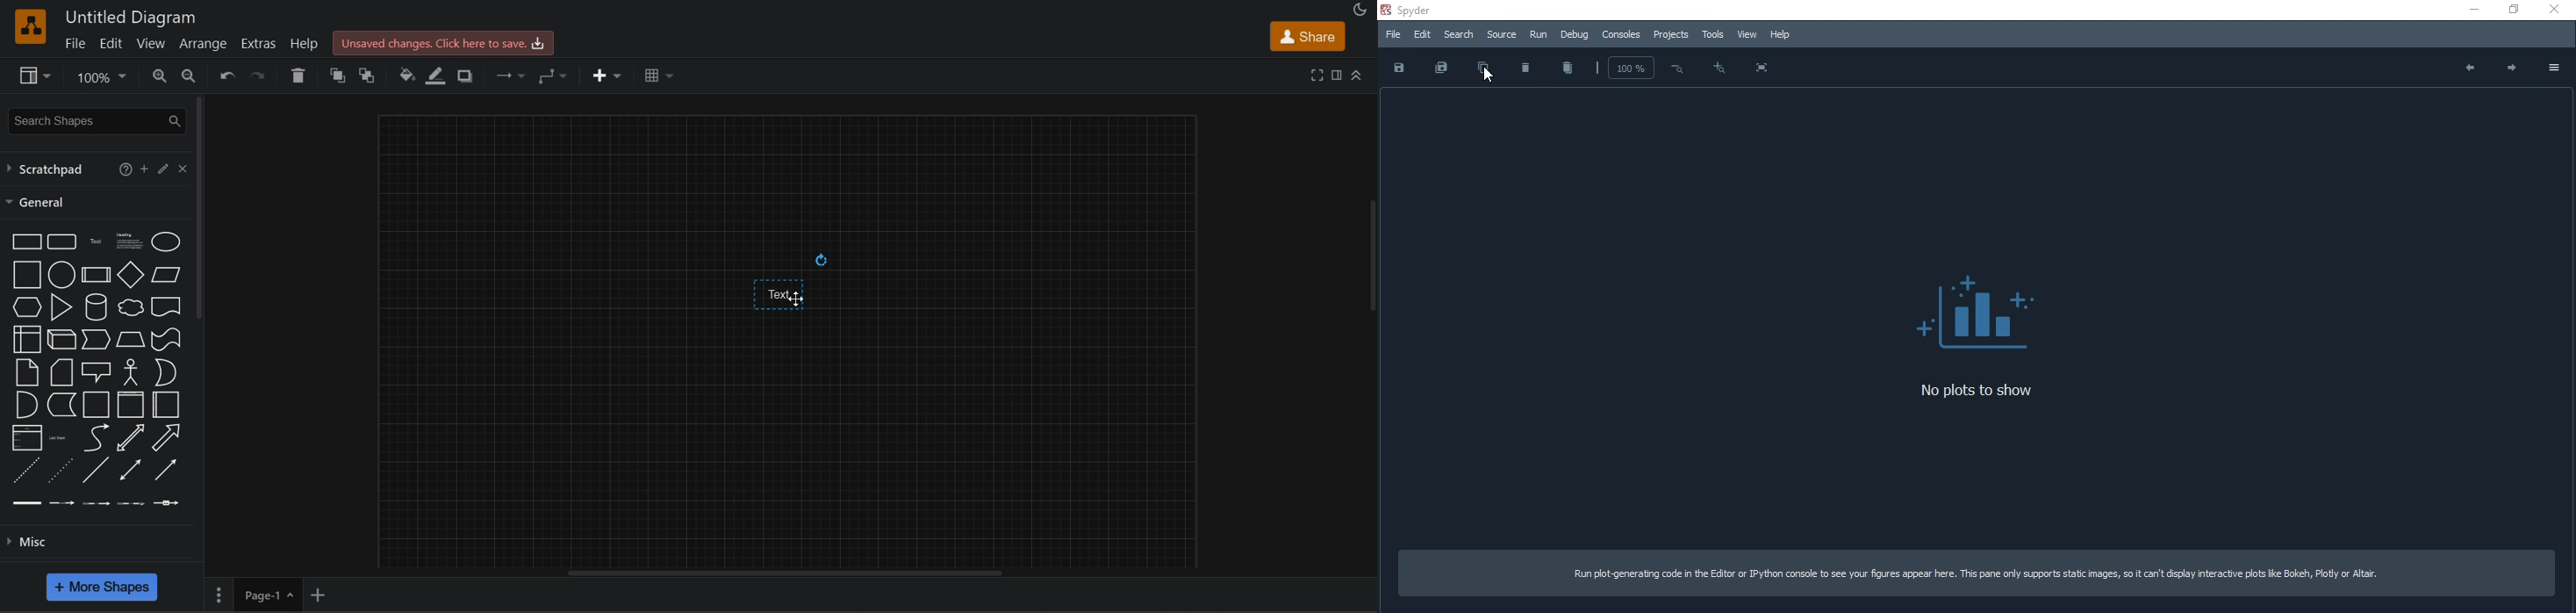 The height and width of the screenshot is (616, 2576). Describe the element at coordinates (97, 405) in the screenshot. I see `Container` at that location.